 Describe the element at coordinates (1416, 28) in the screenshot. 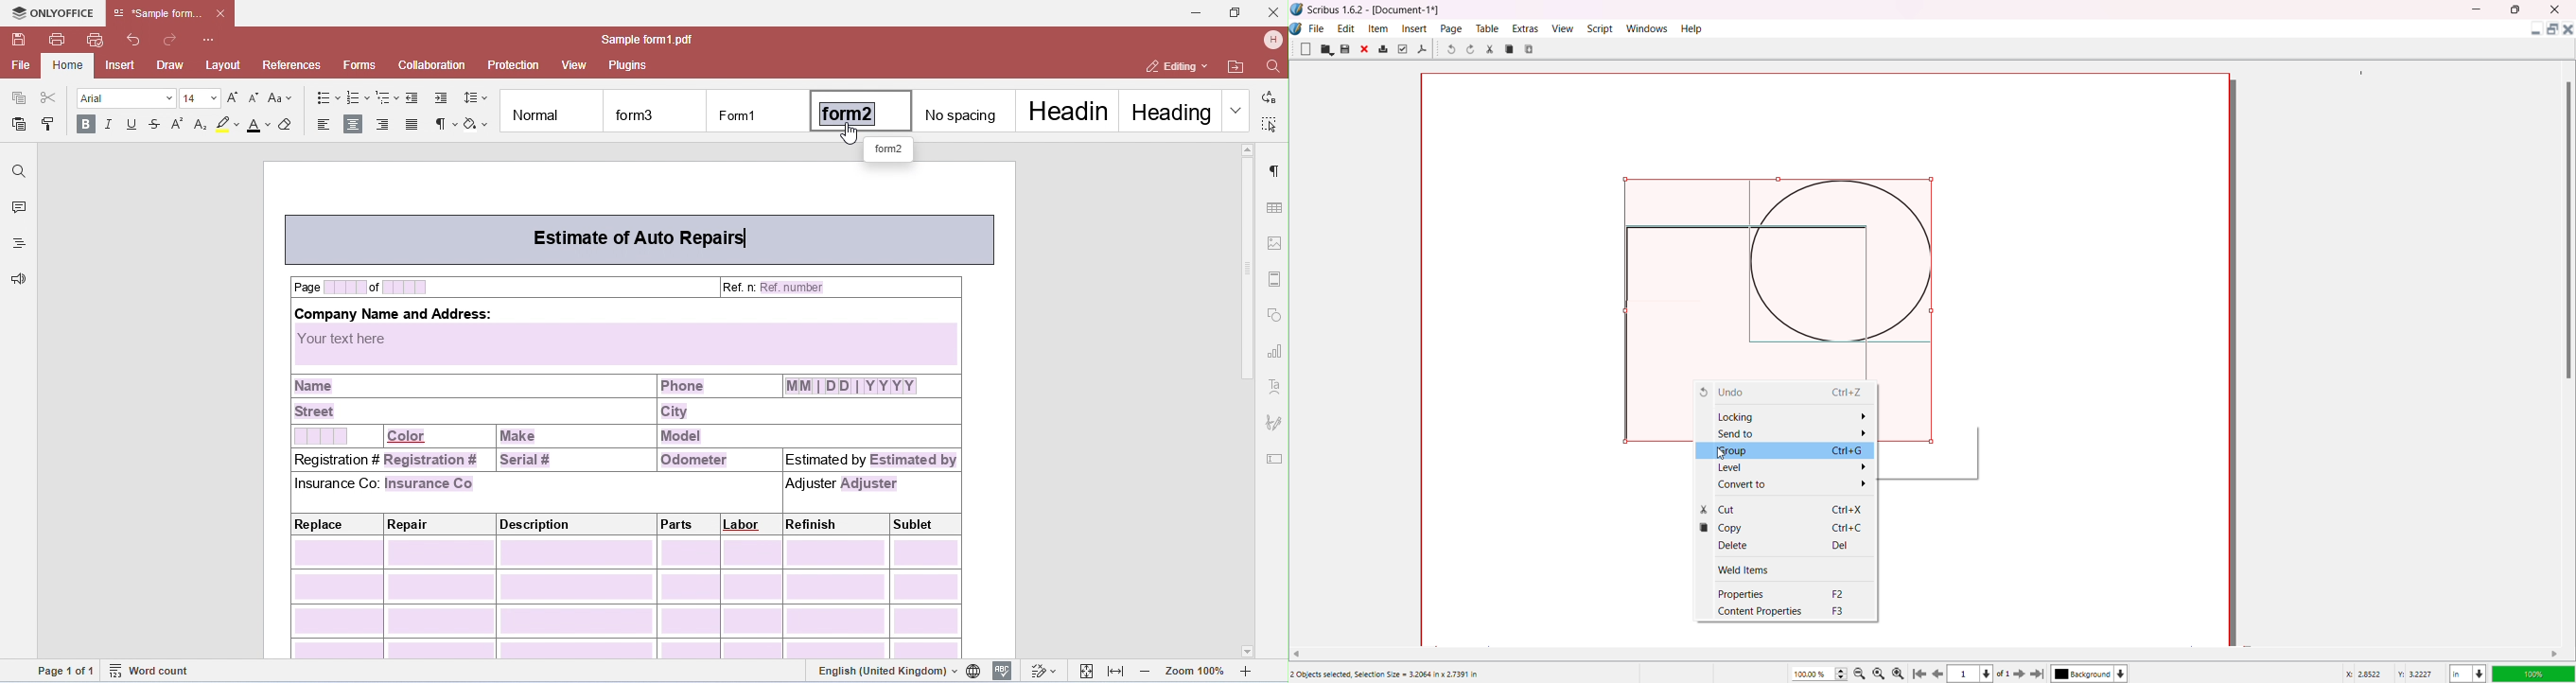

I see `Insert` at that location.